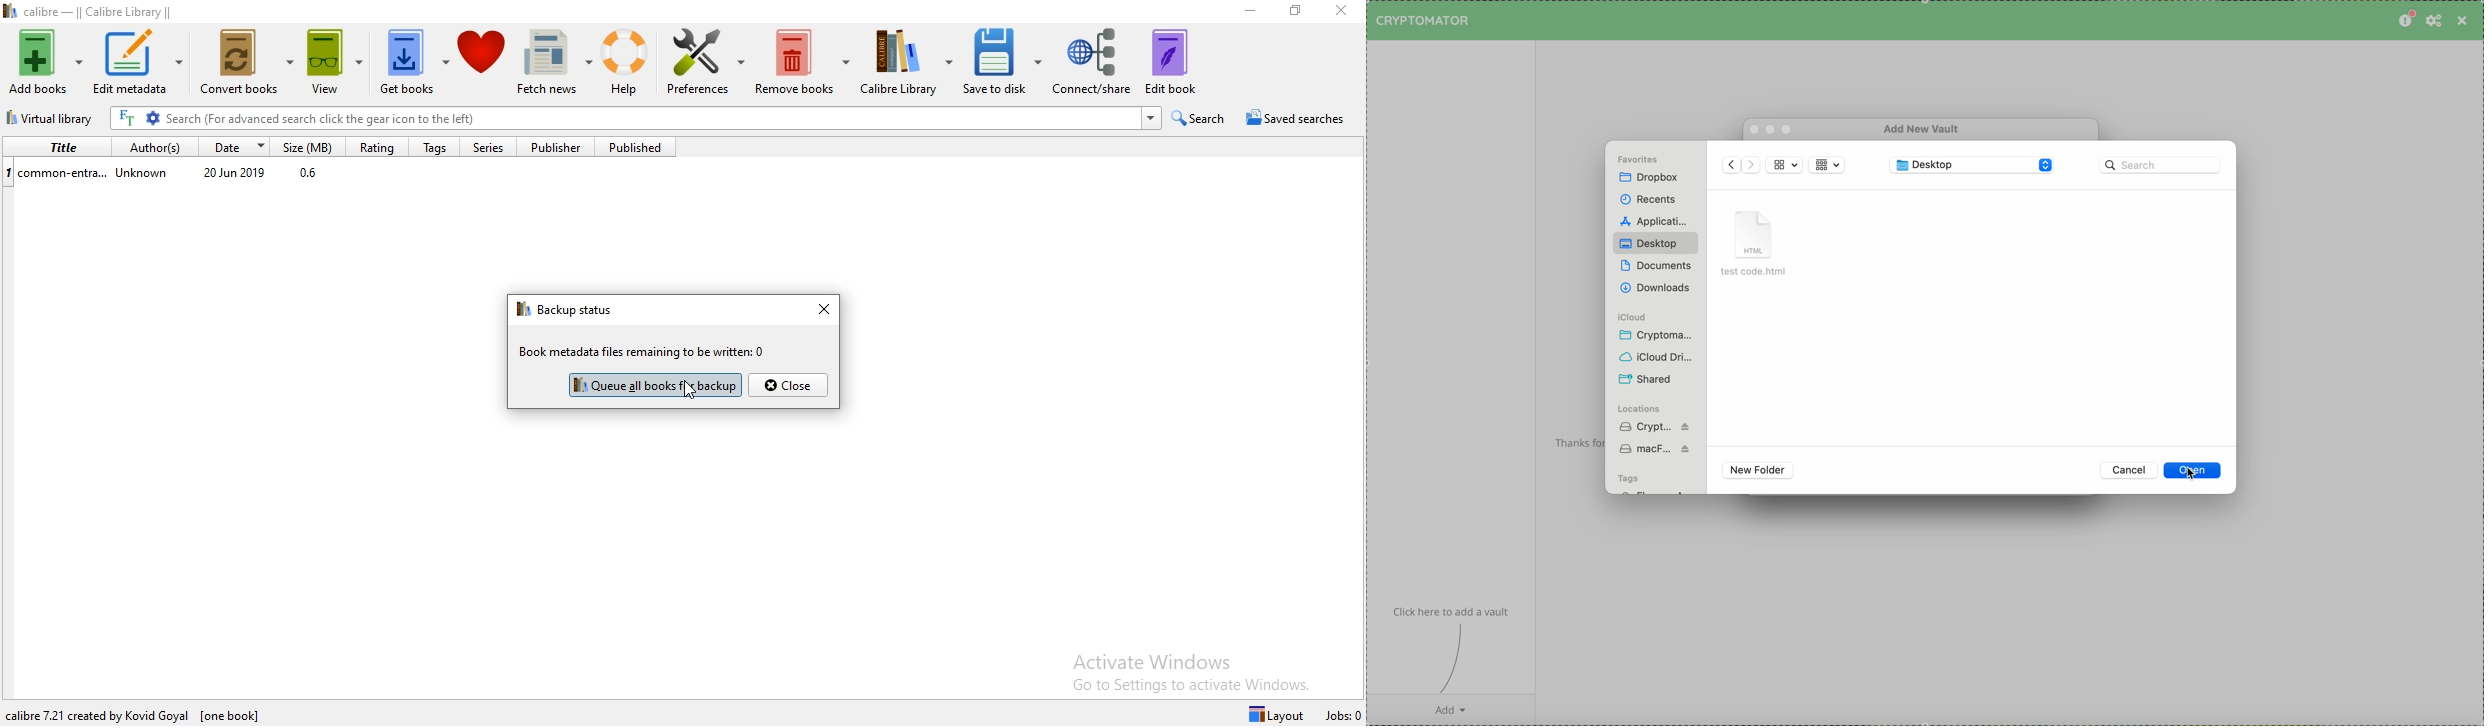  Describe the element at coordinates (1928, 128) in the screenshot. I see `add new vault` at that location.